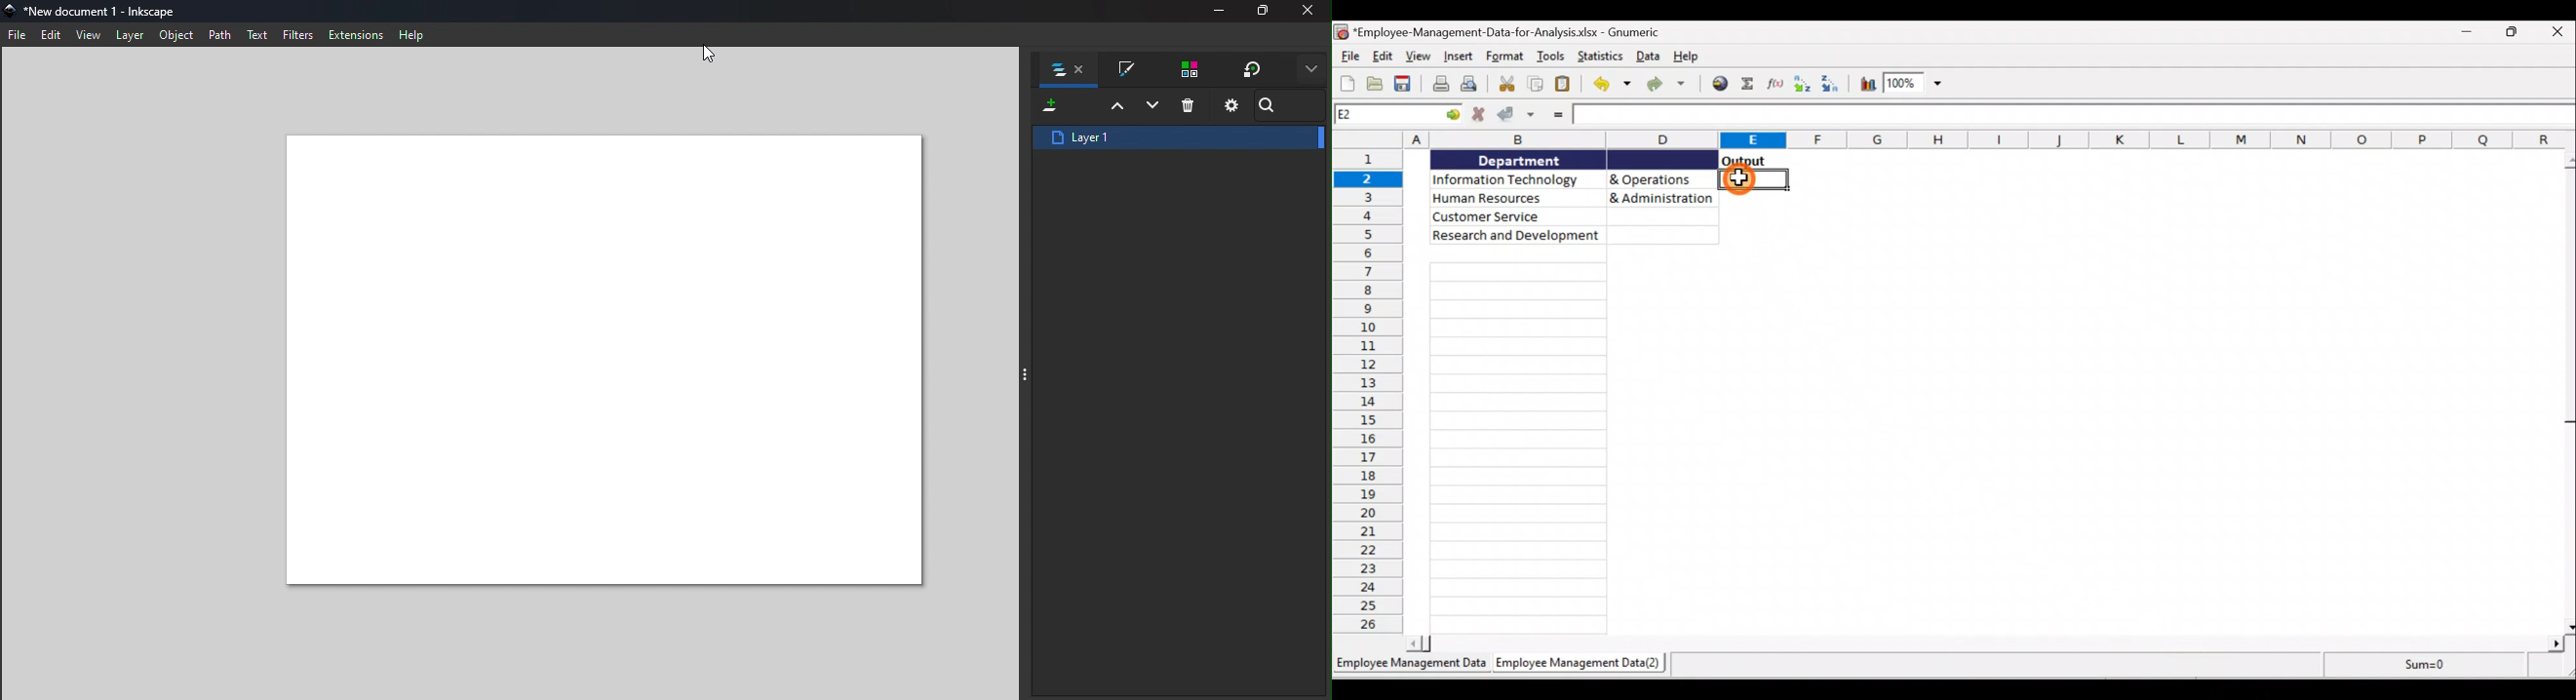 This screenshot has width=2576, height=700. What do you see at coordinates (1185, 106) in the screenshot?
I see `Deleted selected items` at bounding box center [1185, 106].